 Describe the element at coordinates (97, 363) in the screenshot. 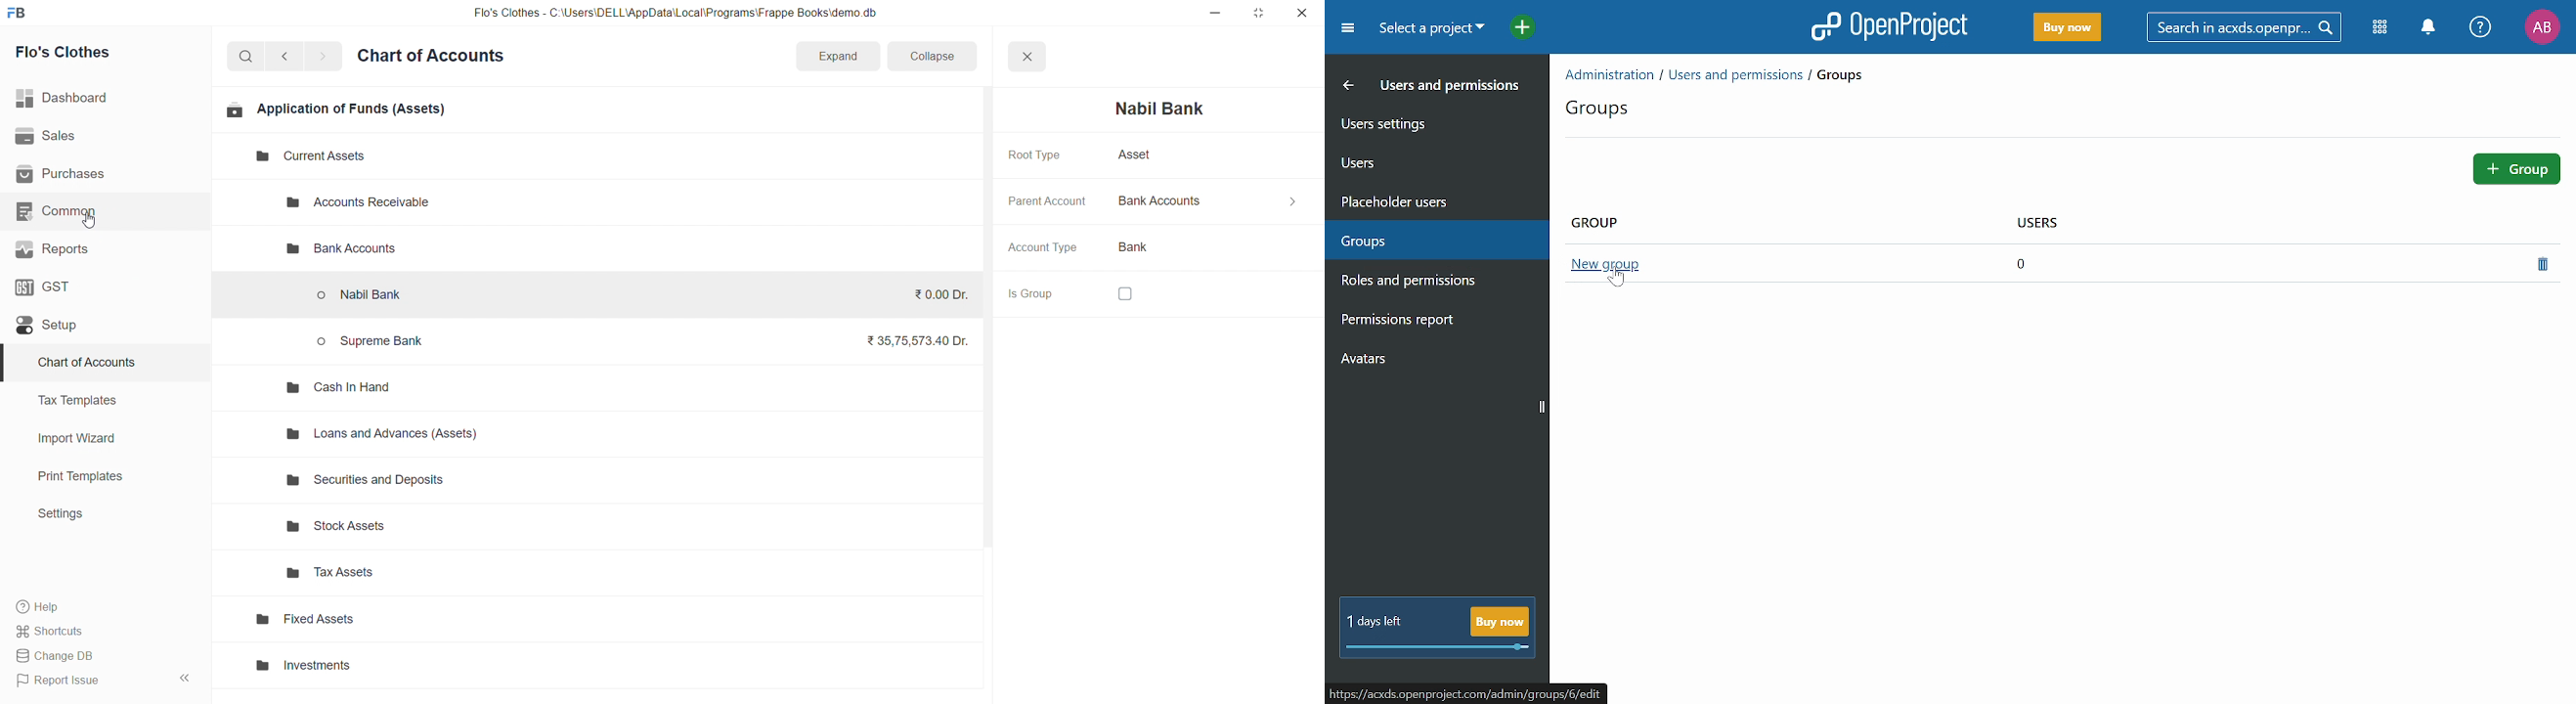

I see `Chart of Accounts` at that location.